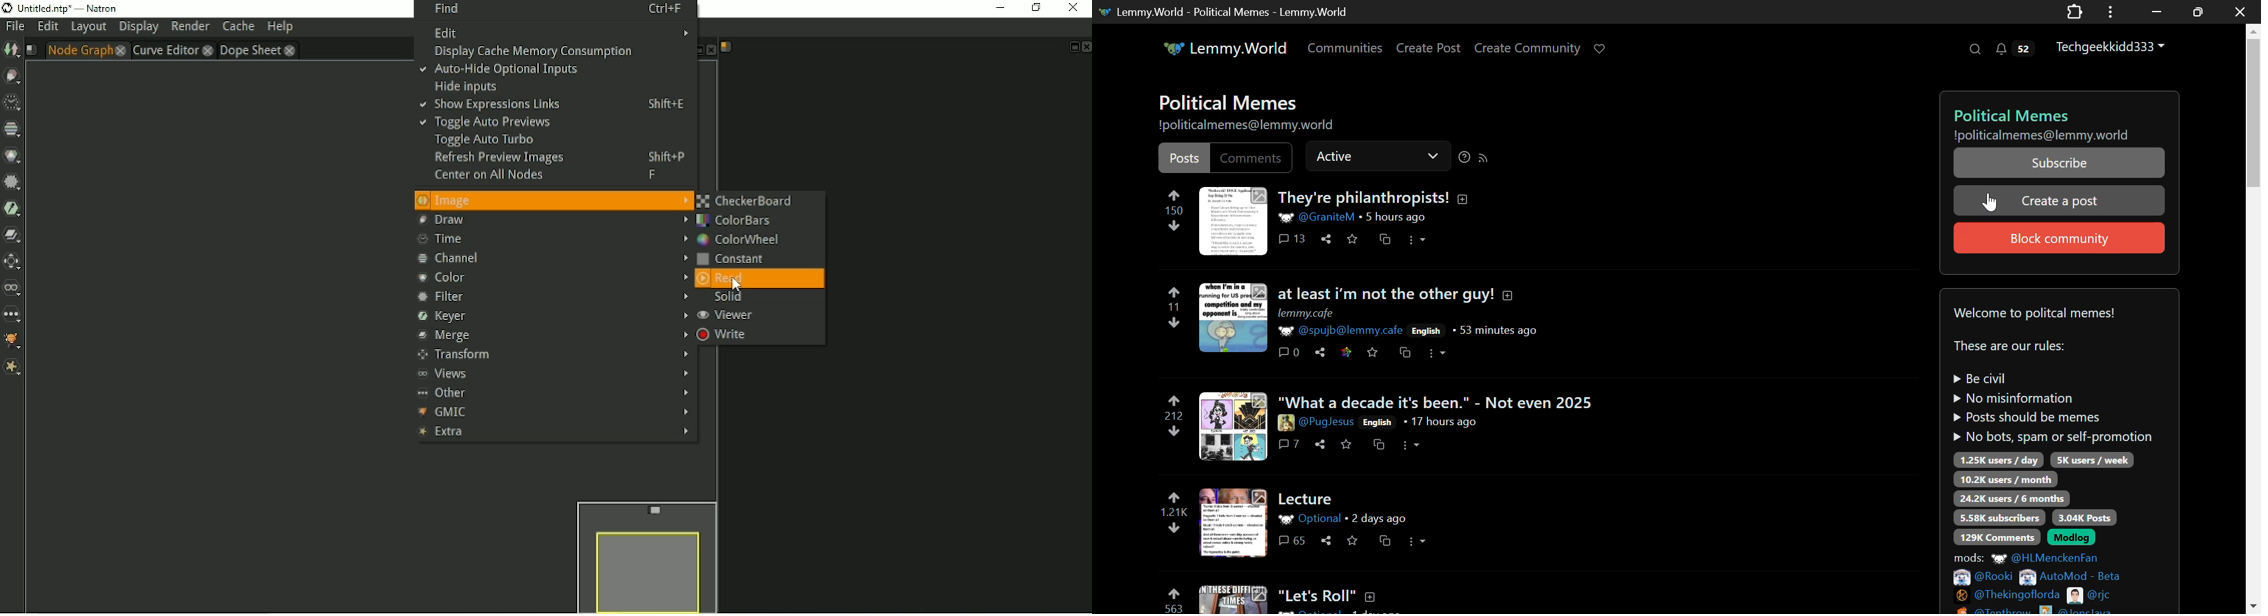 The image size is (2268, 616). What do you see at coordinates (1341, 330) in the screenshot?
I see `@spujb@lemmy.cafe` at bounding box center [1341, 330].